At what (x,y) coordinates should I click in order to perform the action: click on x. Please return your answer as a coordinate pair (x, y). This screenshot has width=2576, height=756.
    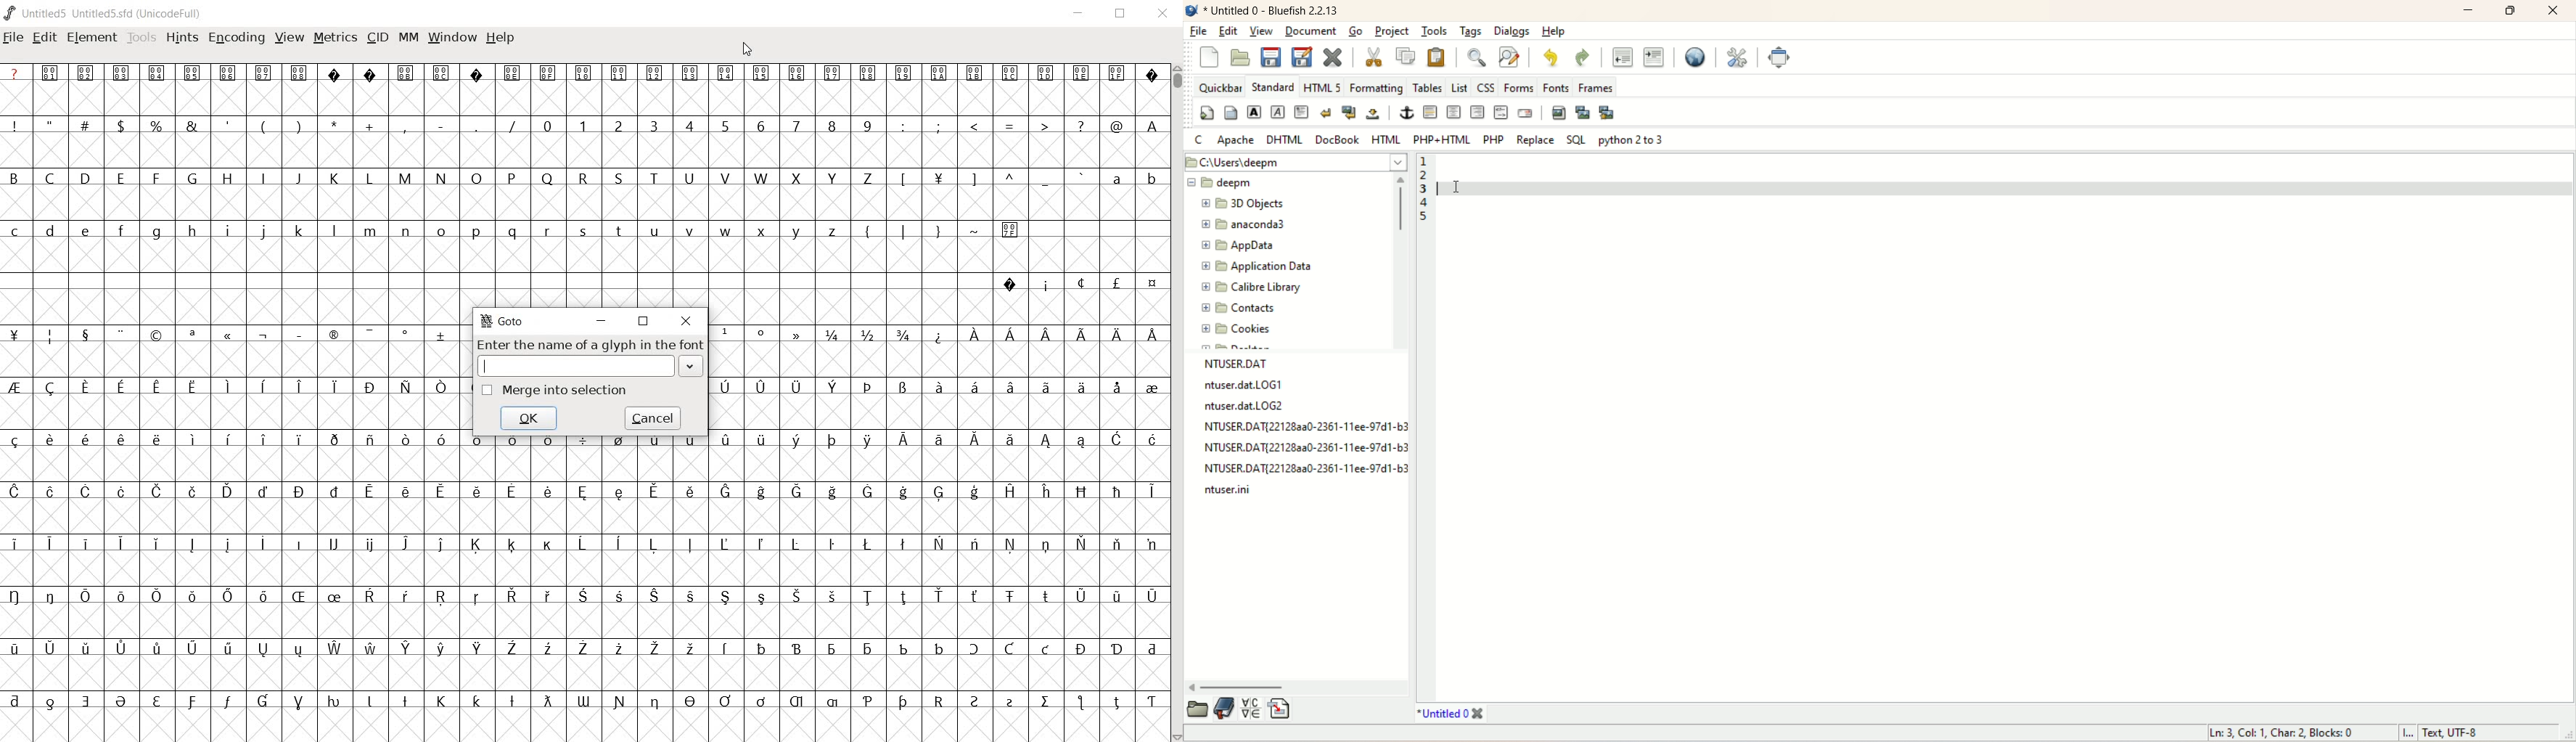
    Looking at the image, I should click on (763, 231).